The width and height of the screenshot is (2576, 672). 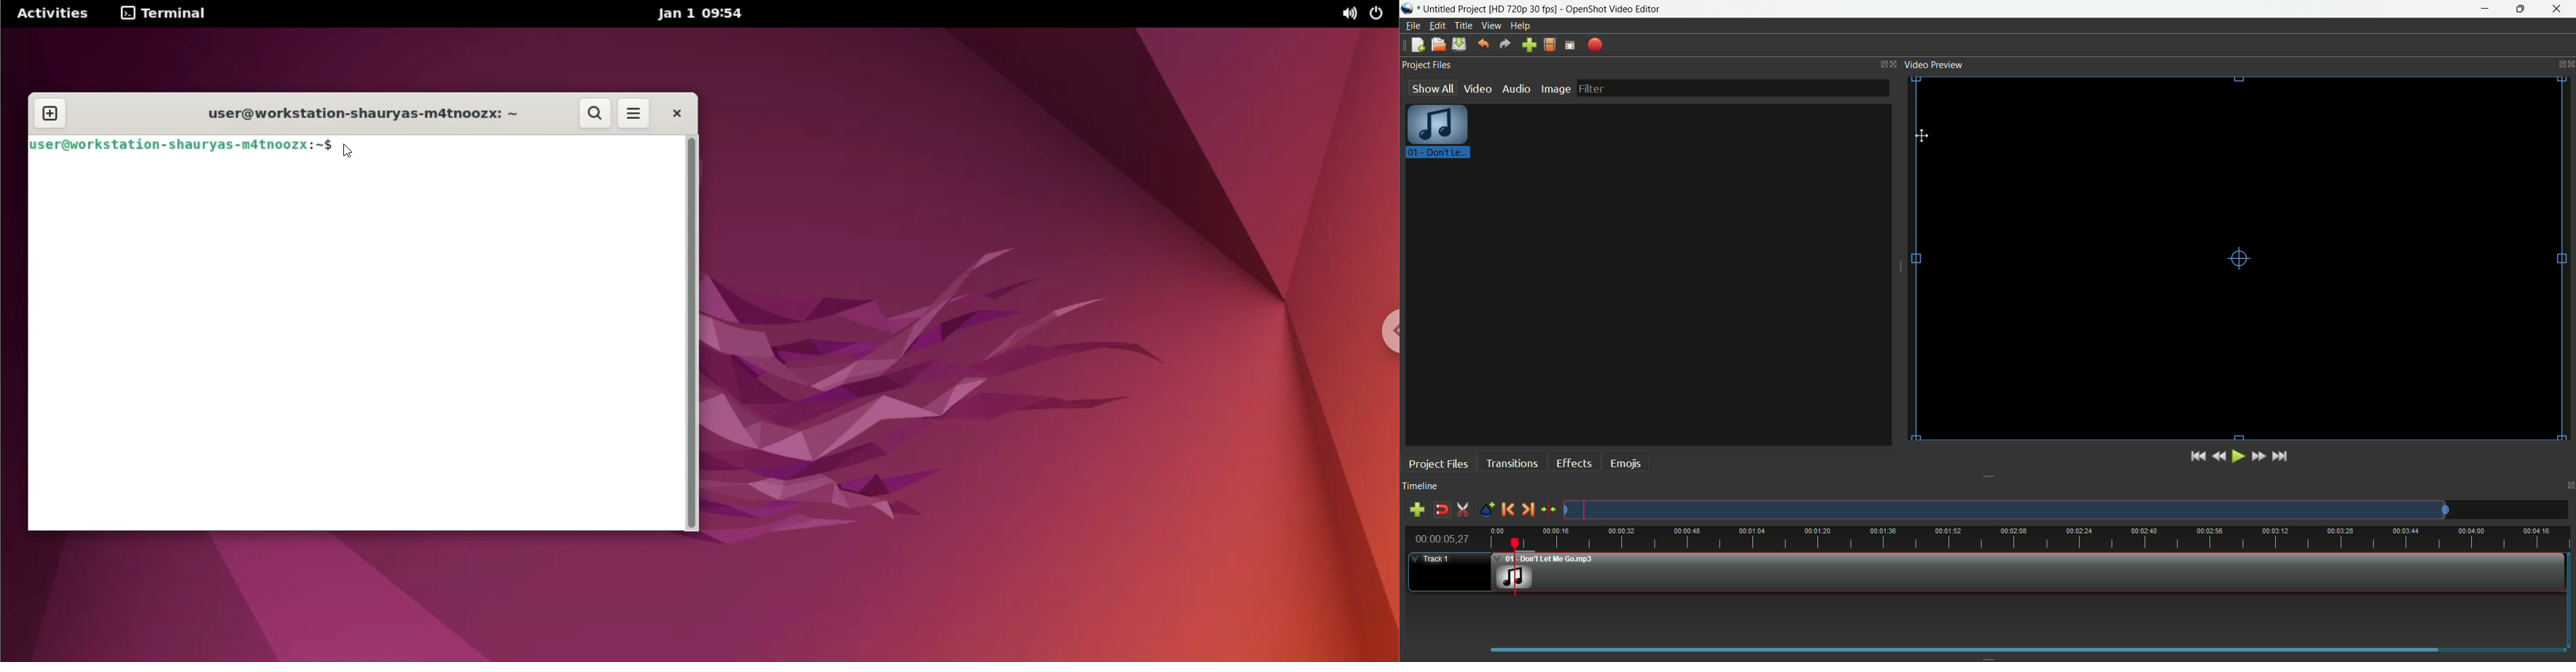 What do you see at coordinates (1381, 14) in the screenshot?
I see `power options` at bounding box center [1381, 14].